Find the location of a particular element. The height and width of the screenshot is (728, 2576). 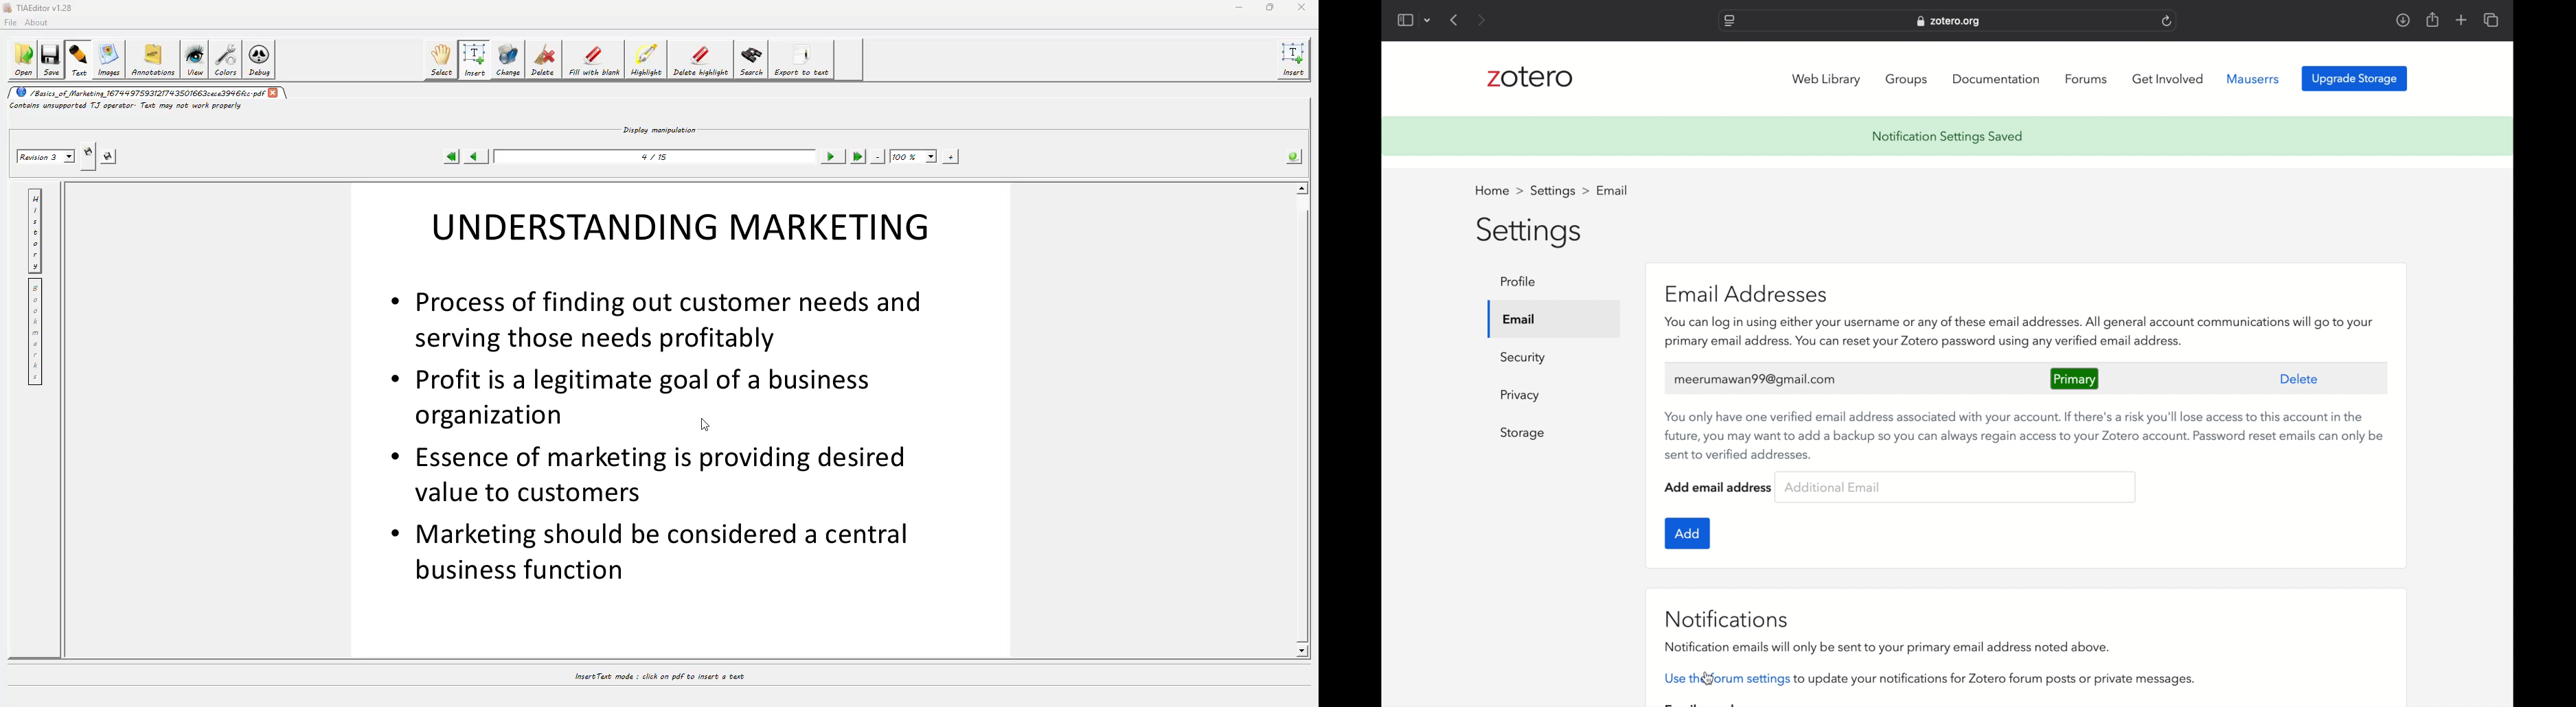

previous is located at coordinates (1455, 20).